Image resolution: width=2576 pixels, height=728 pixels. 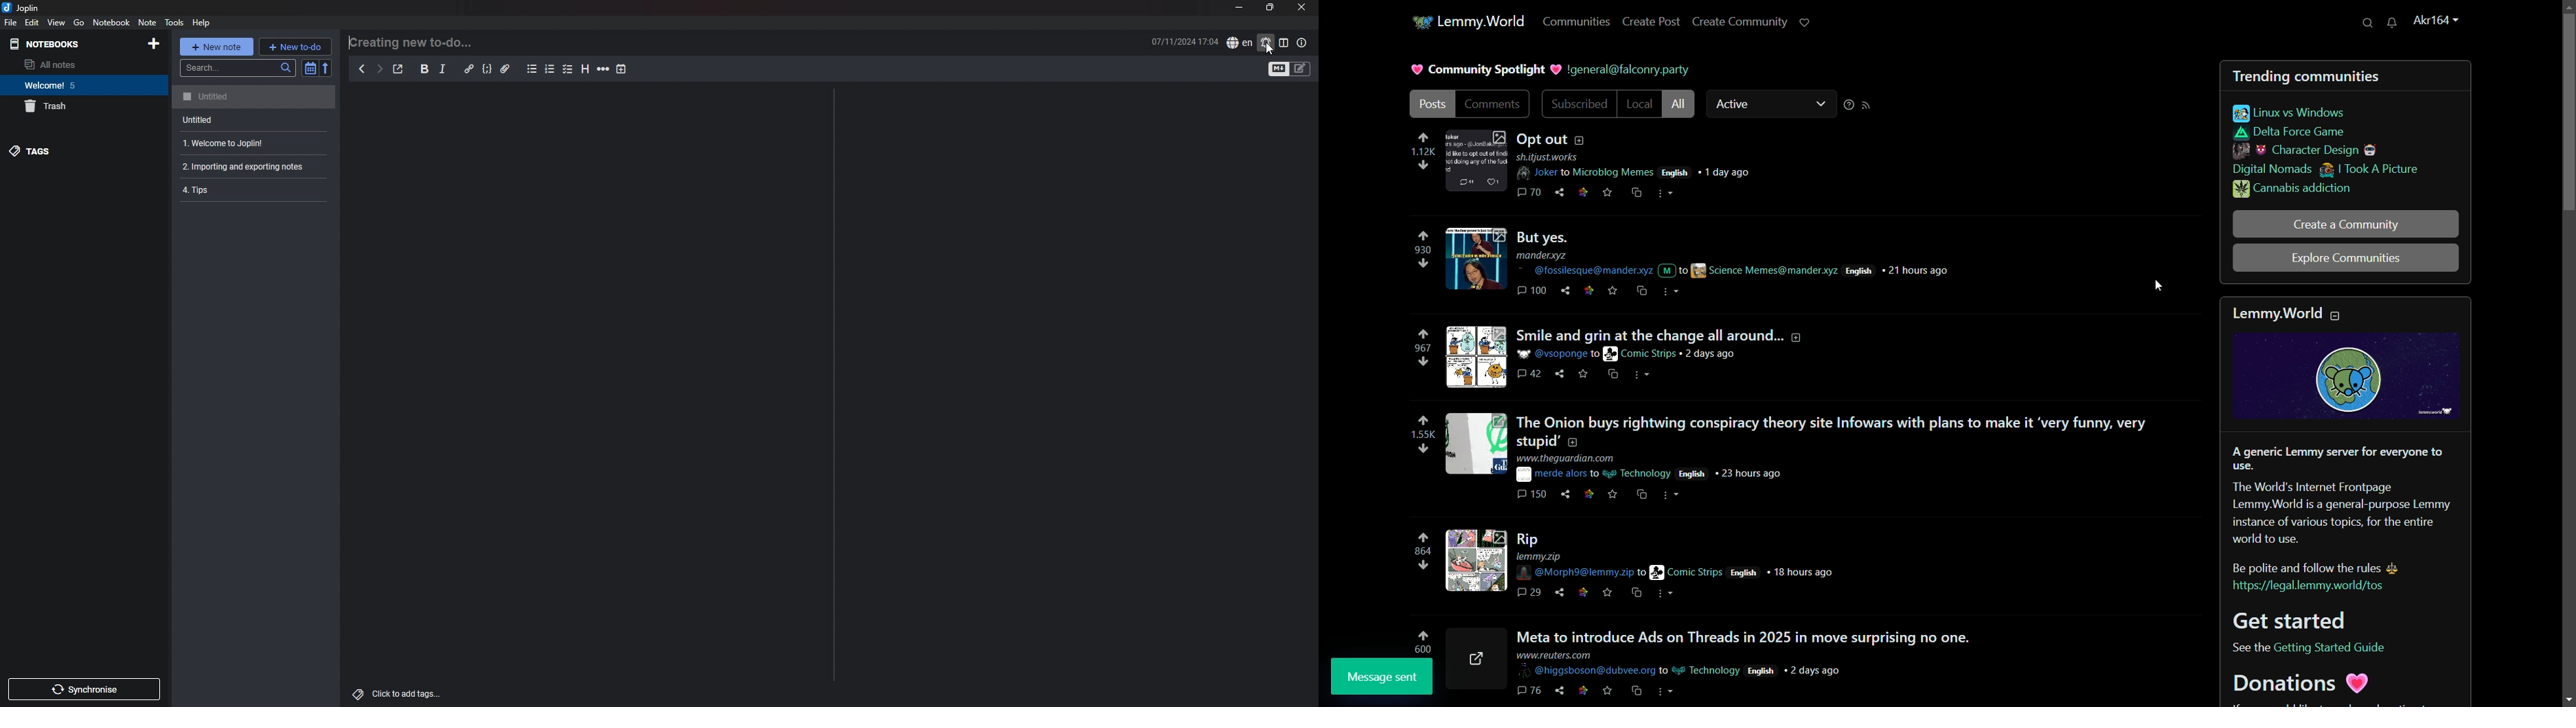 What do you see at coordinates (532, 69) in the screenshot?
I see `bullet list` at bounding box center [532, 69].